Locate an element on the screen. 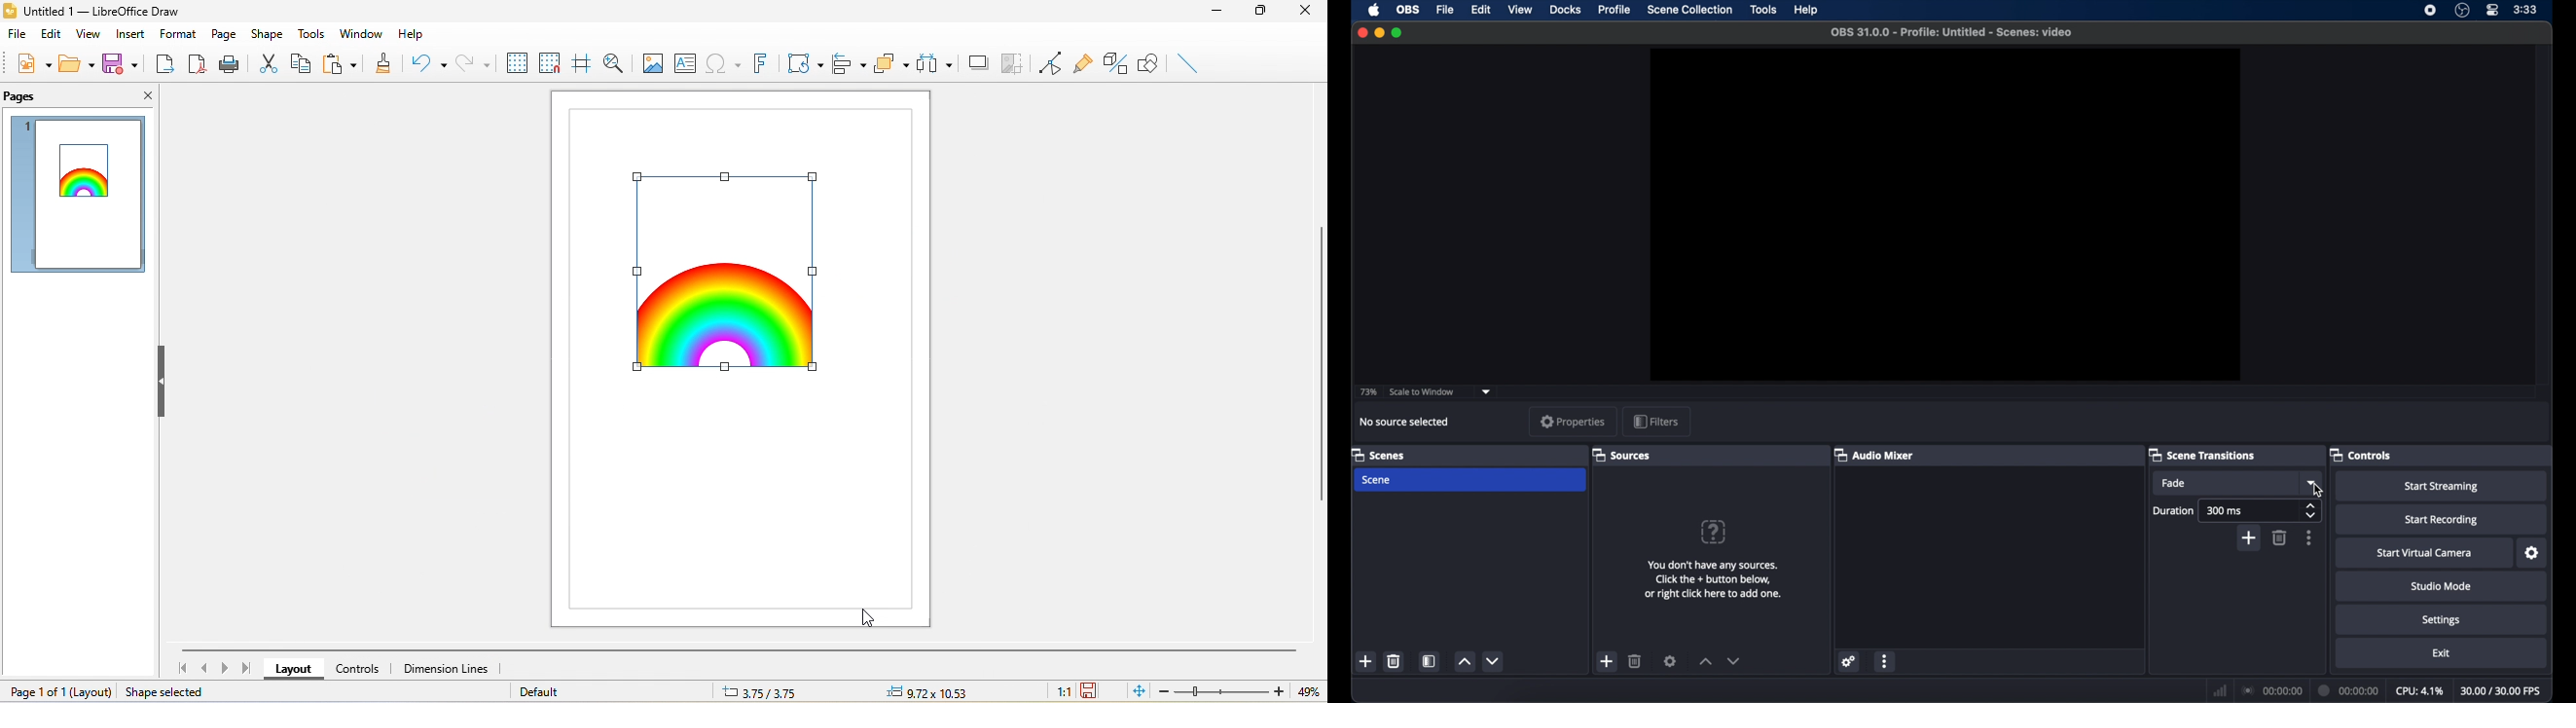 Image resolution: width=2576 pixels, height=728 pixels. fade is located at coordinates (2173, 483).